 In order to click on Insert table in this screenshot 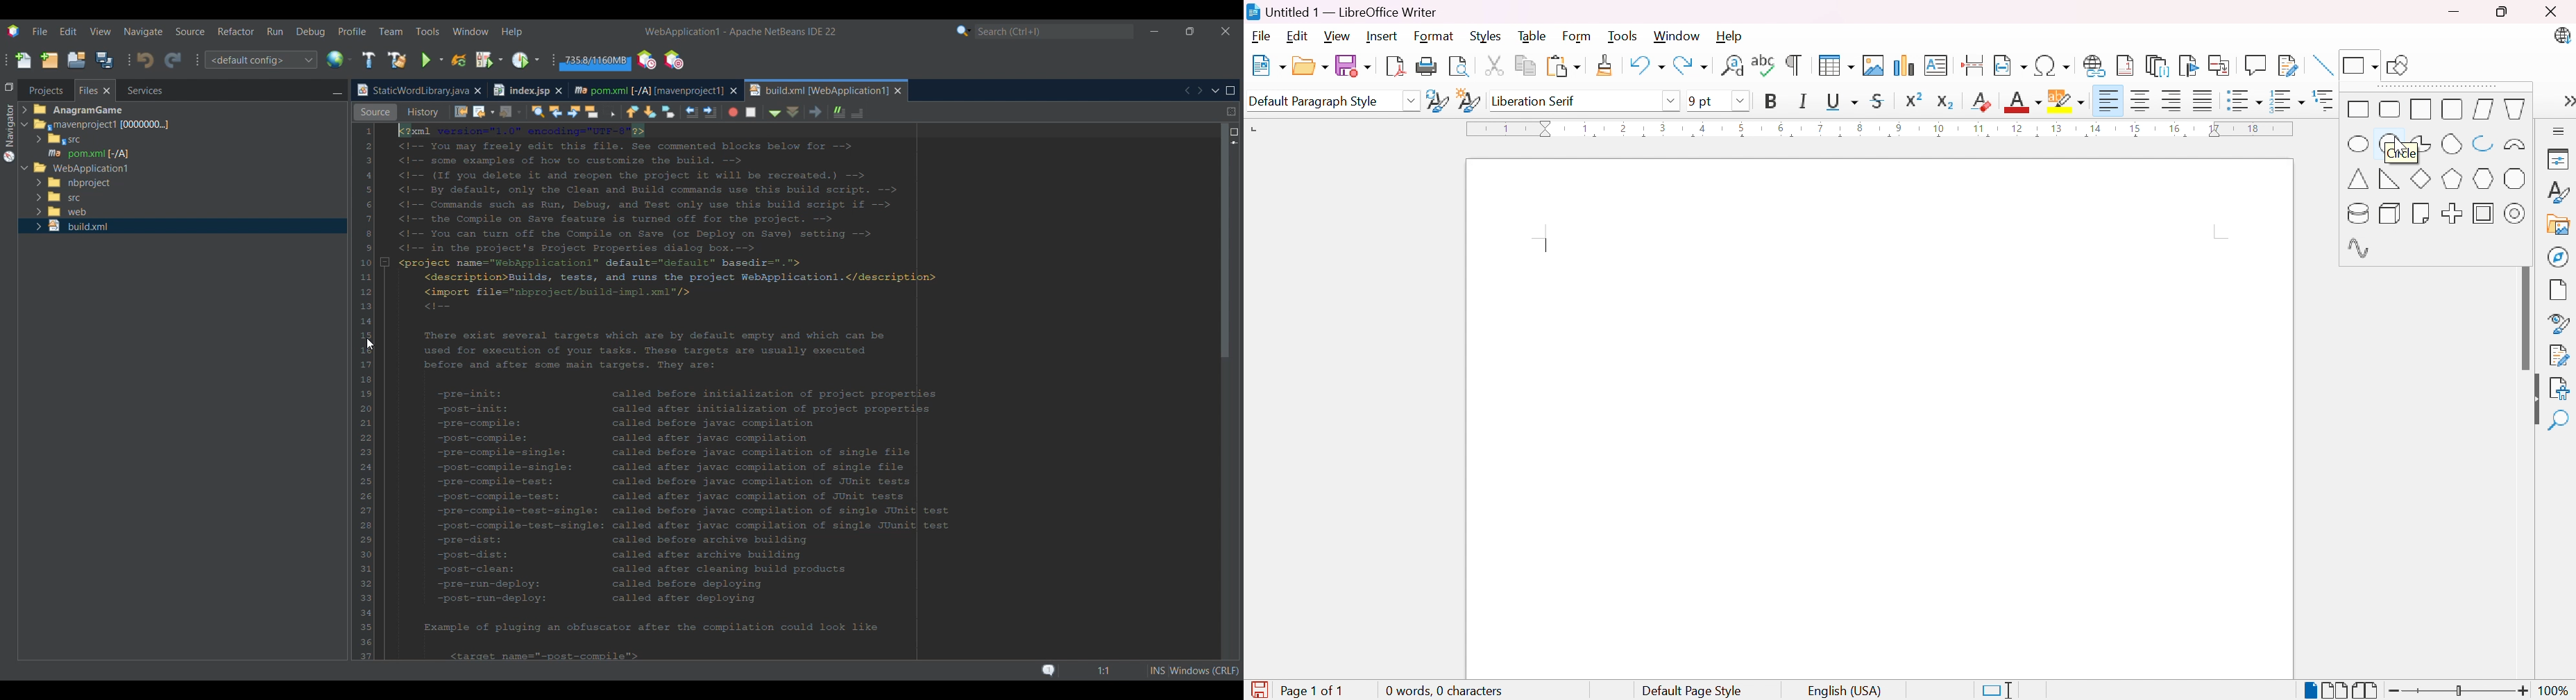, I will do `click(1838, 65)`.